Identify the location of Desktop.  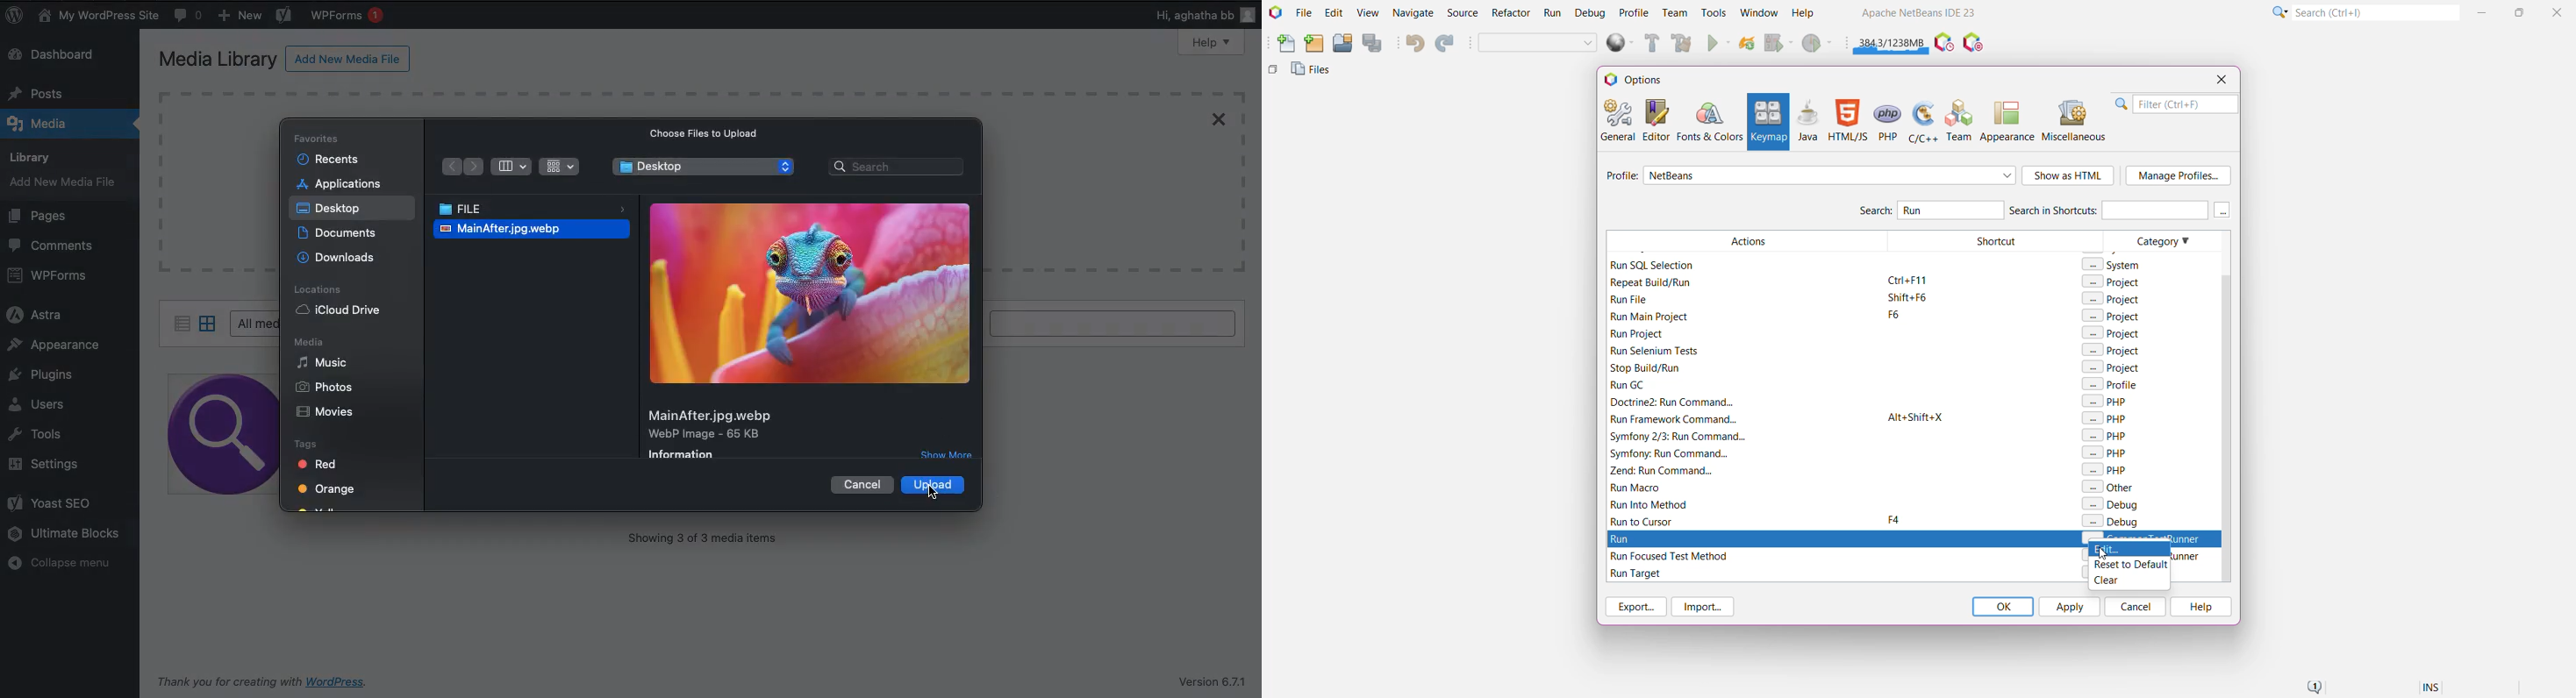
(329, 207).